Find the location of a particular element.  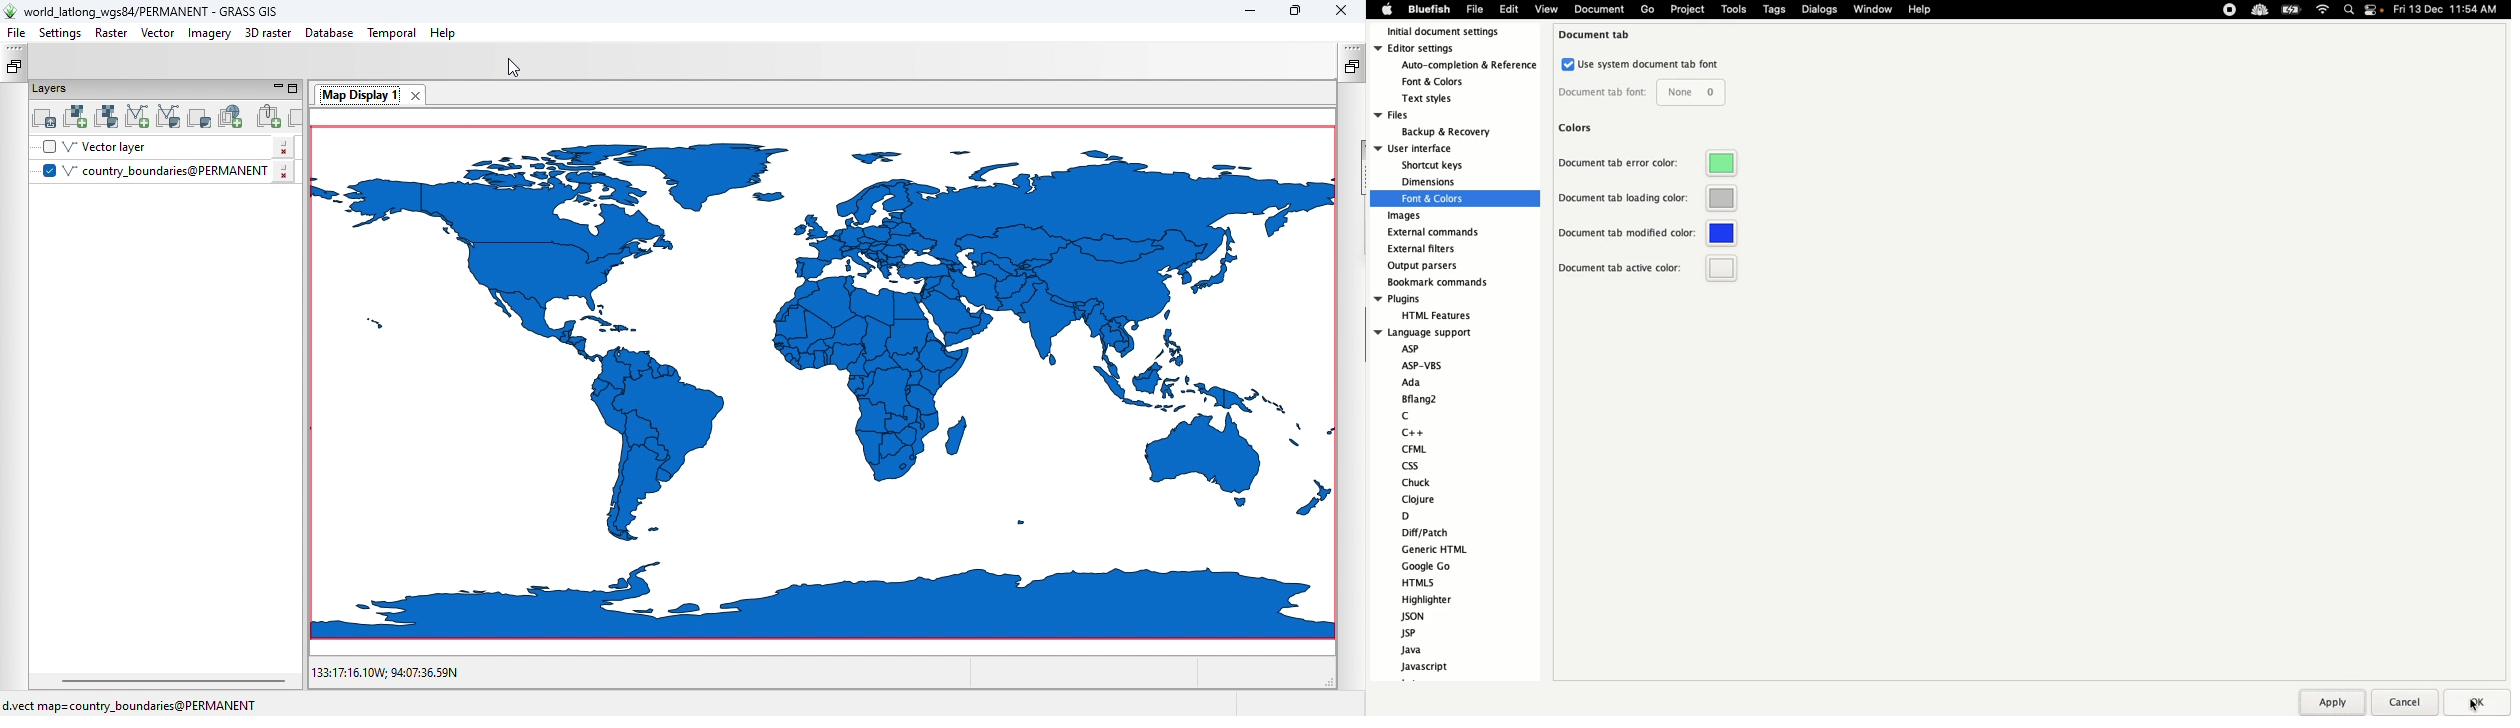

auto-completion & refrences is located at coordinates (1470, 66).